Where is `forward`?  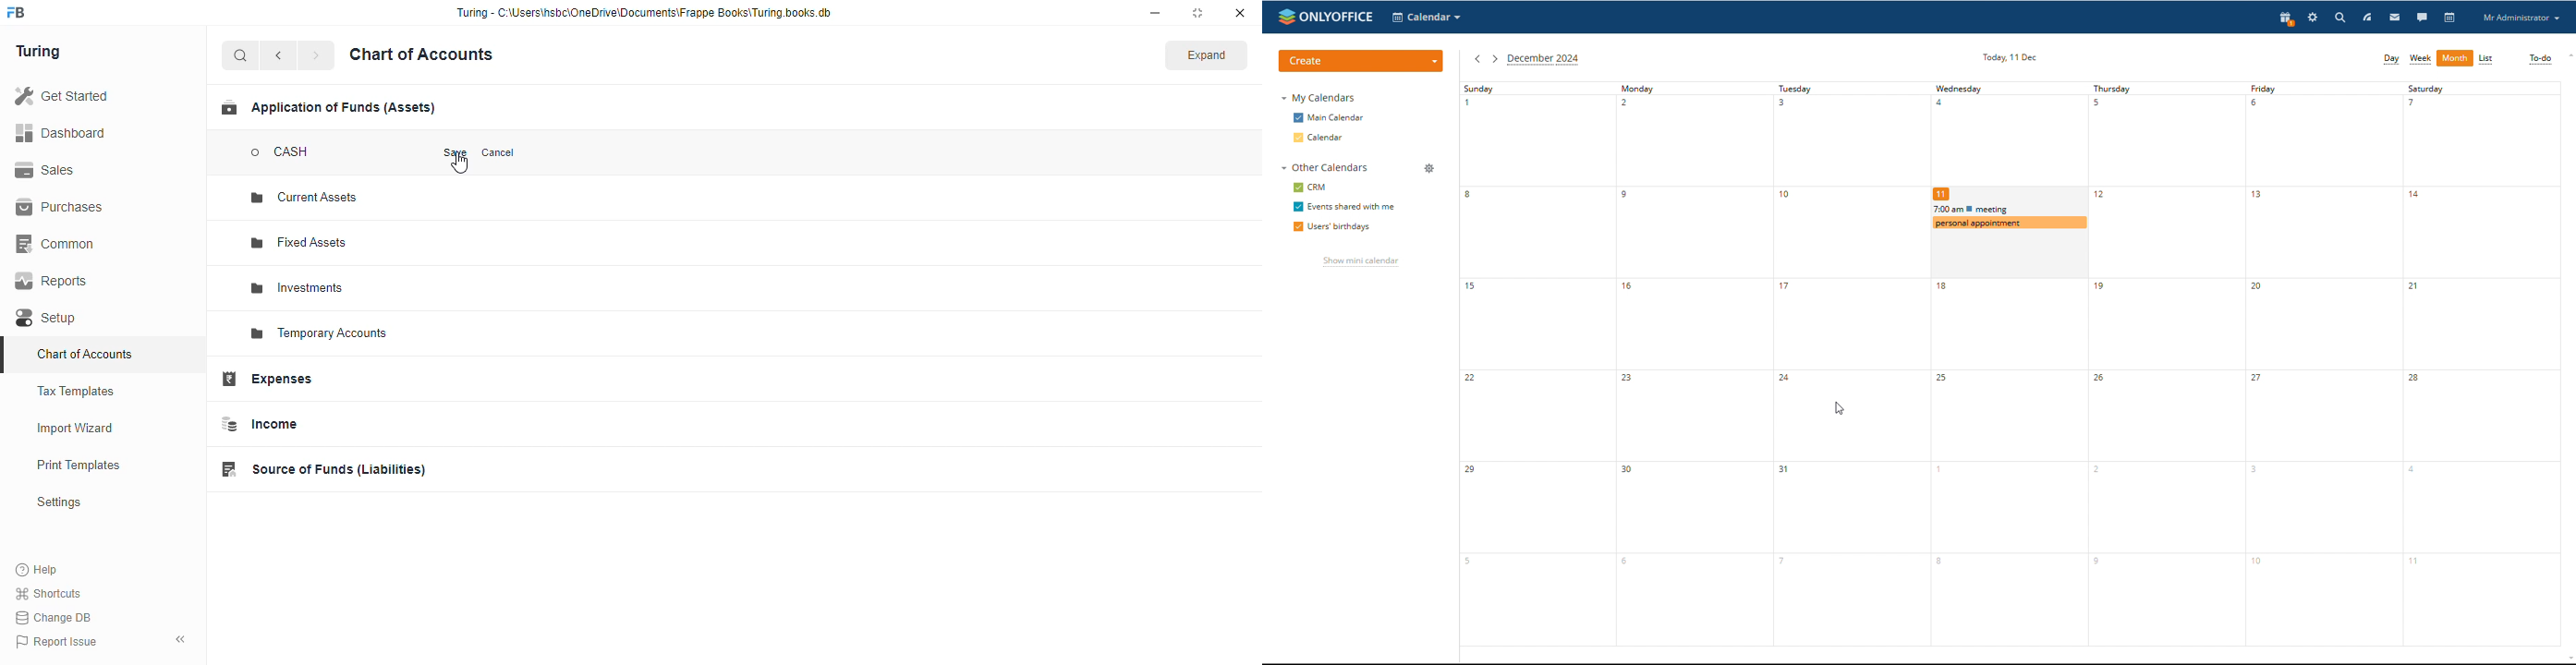 forward is located at coordinates (316, 55).